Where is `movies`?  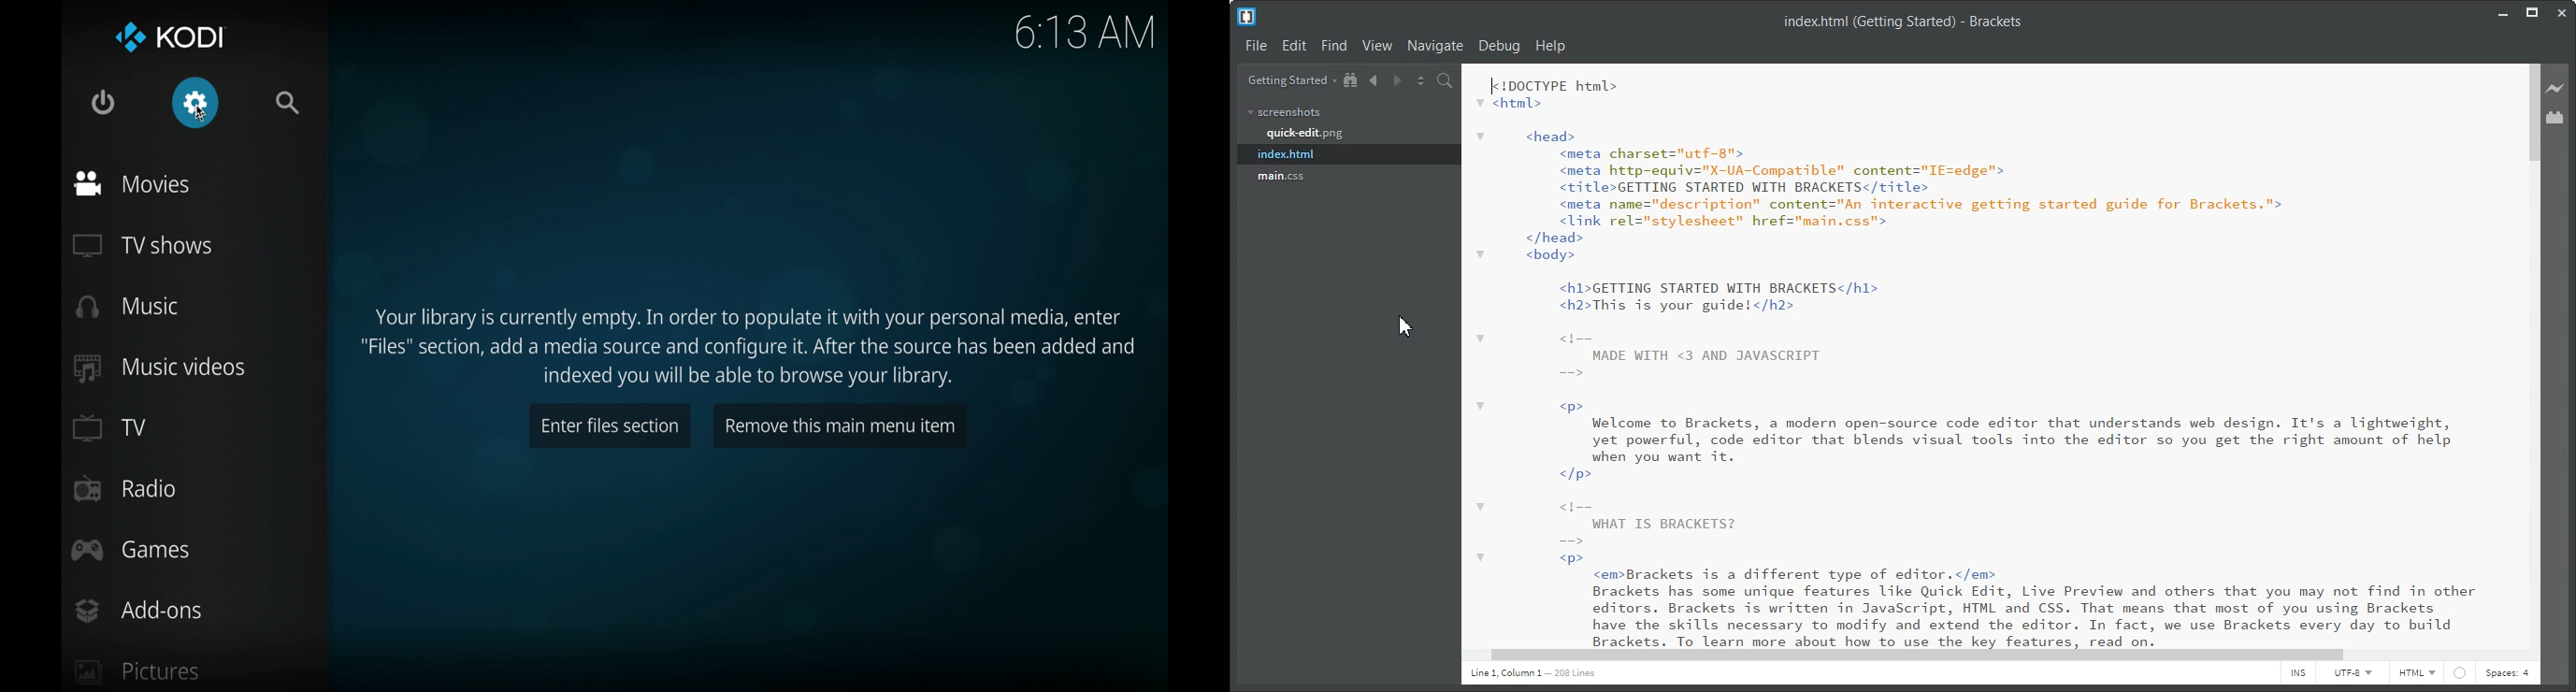
movies is located at coordinates (132, 183).